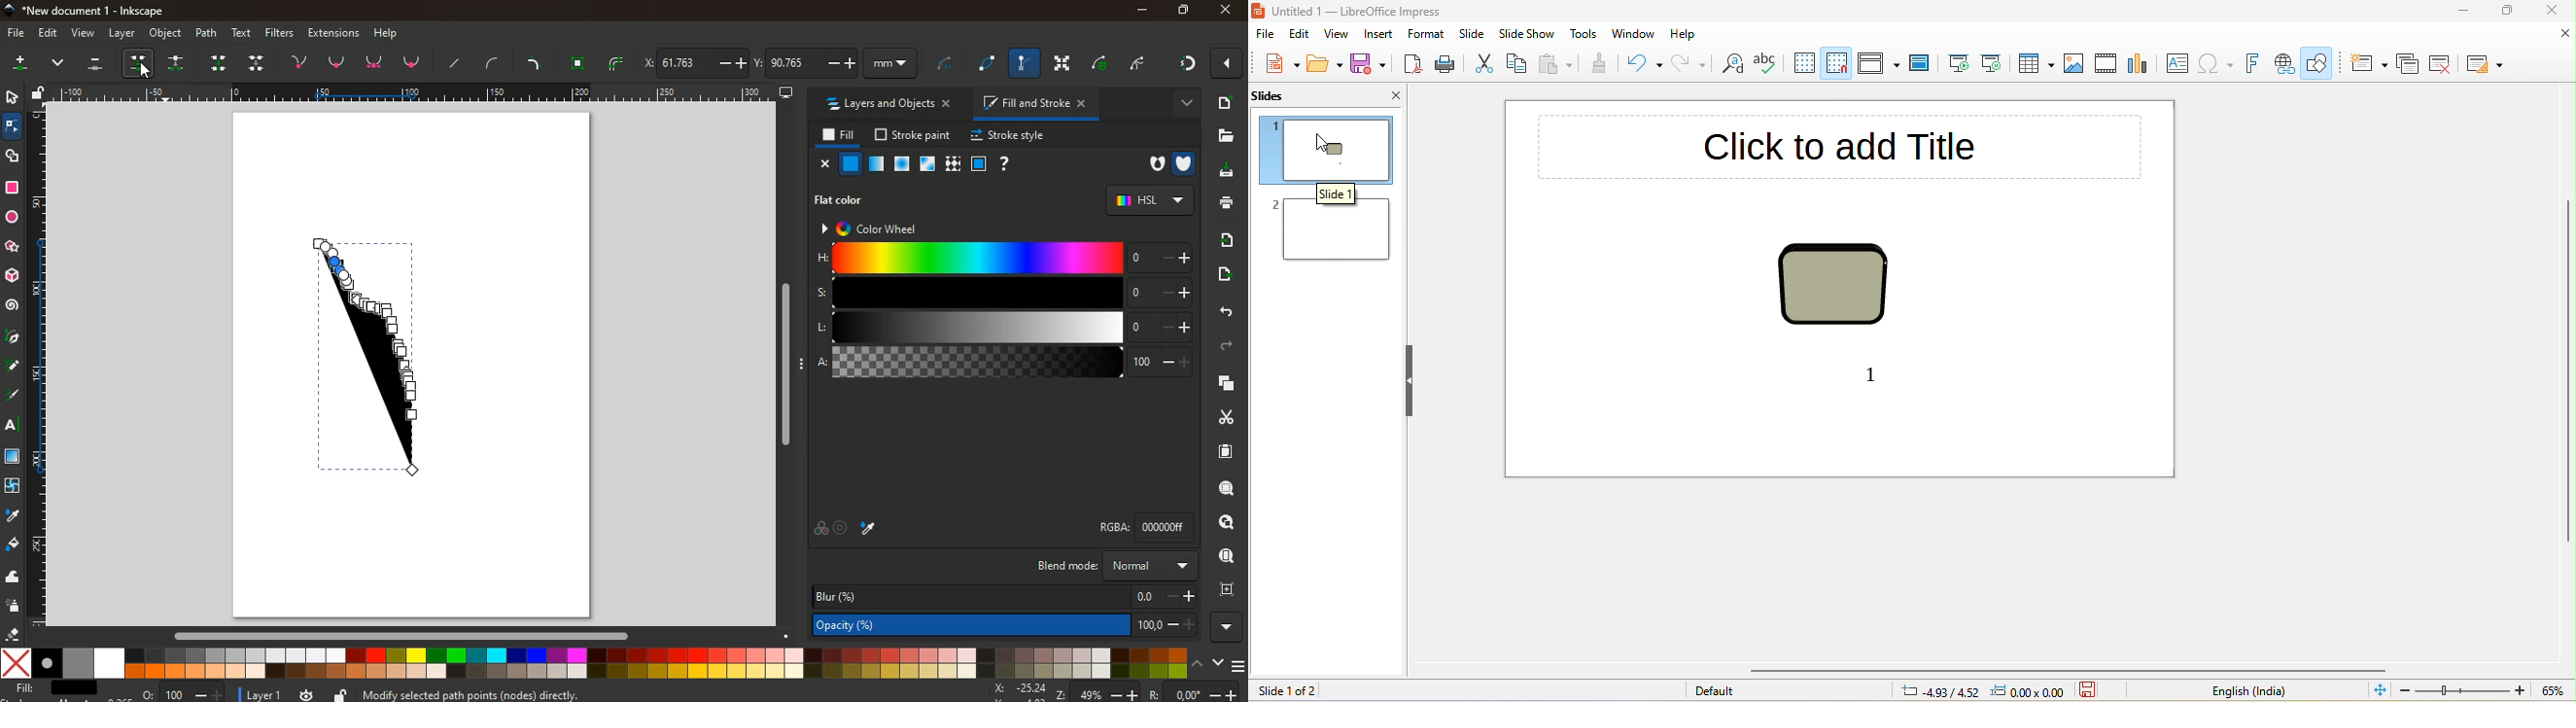 The image size is (2576, 728). I want to click on more, so click(19, 66).